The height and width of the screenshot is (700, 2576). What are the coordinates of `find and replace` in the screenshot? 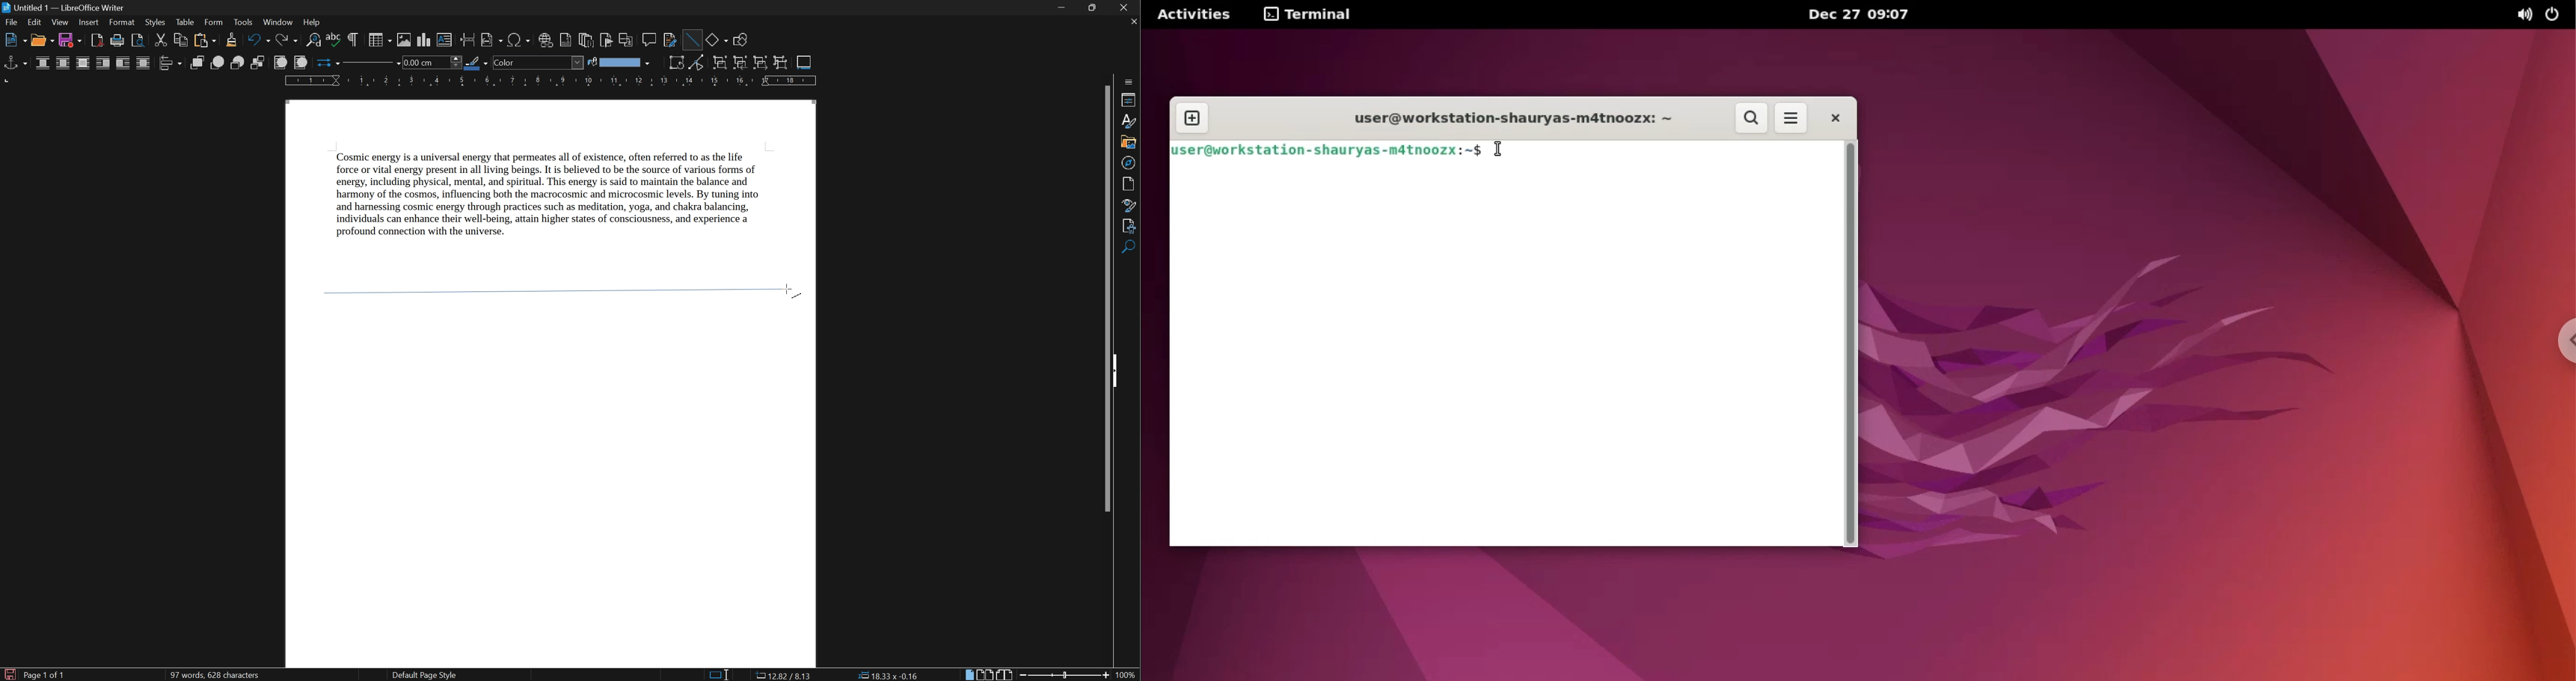 It's located at (314, 41).